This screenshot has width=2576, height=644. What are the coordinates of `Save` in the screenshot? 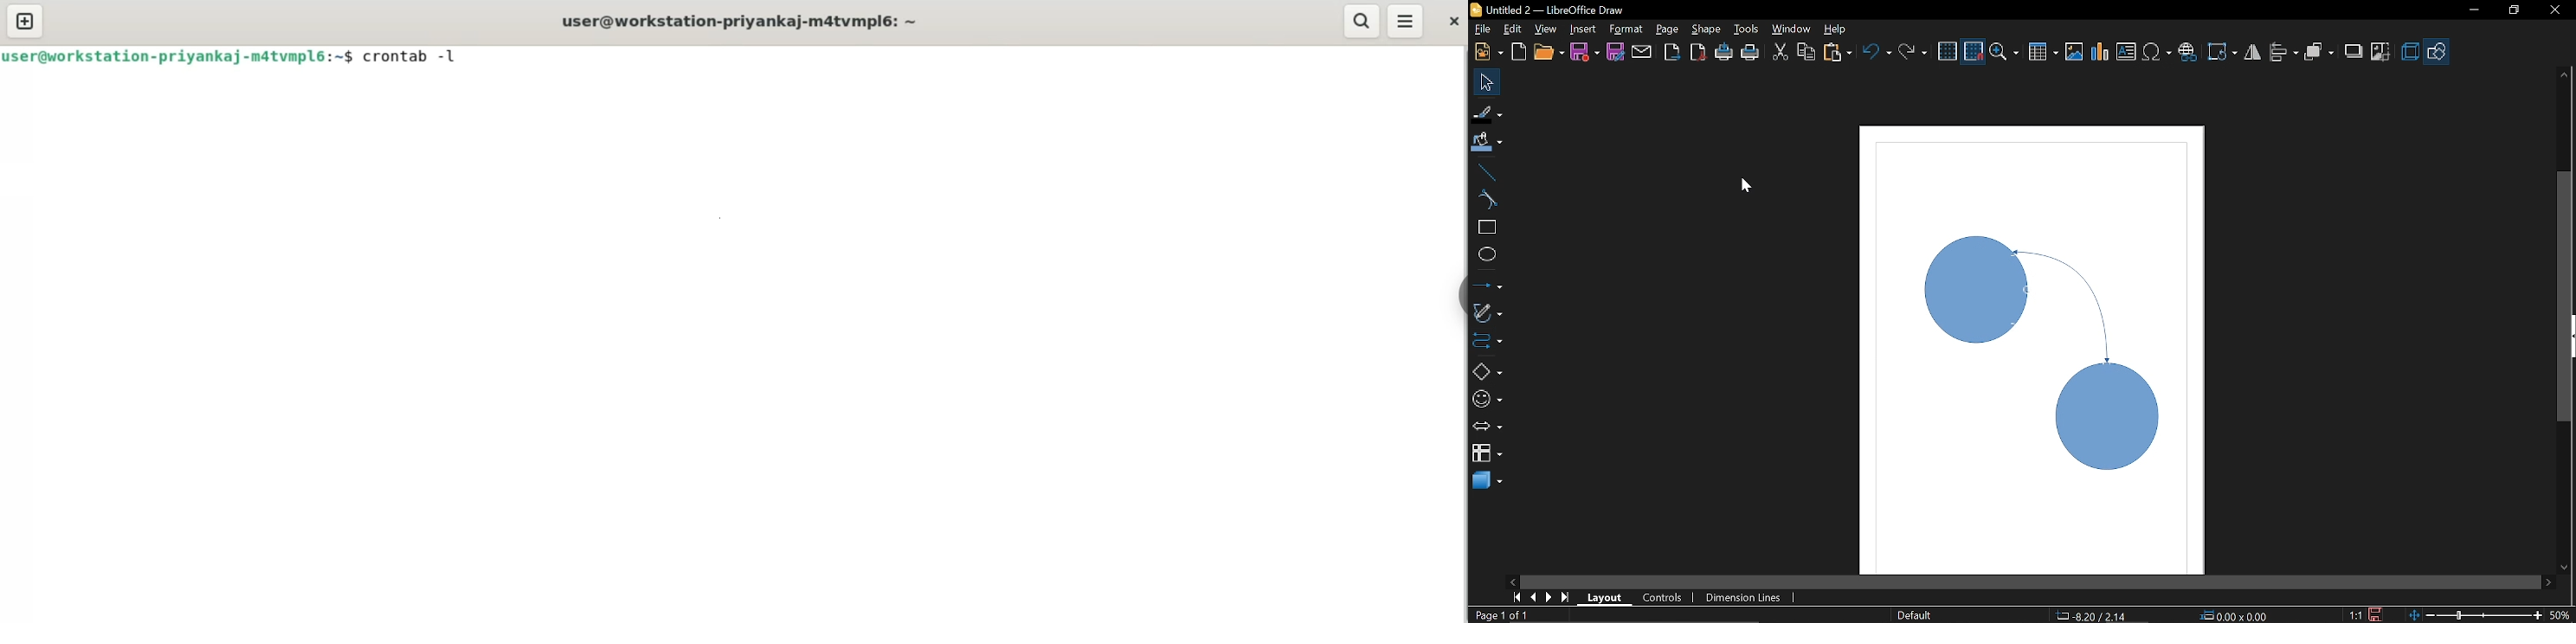 It's located at (2378, 613).